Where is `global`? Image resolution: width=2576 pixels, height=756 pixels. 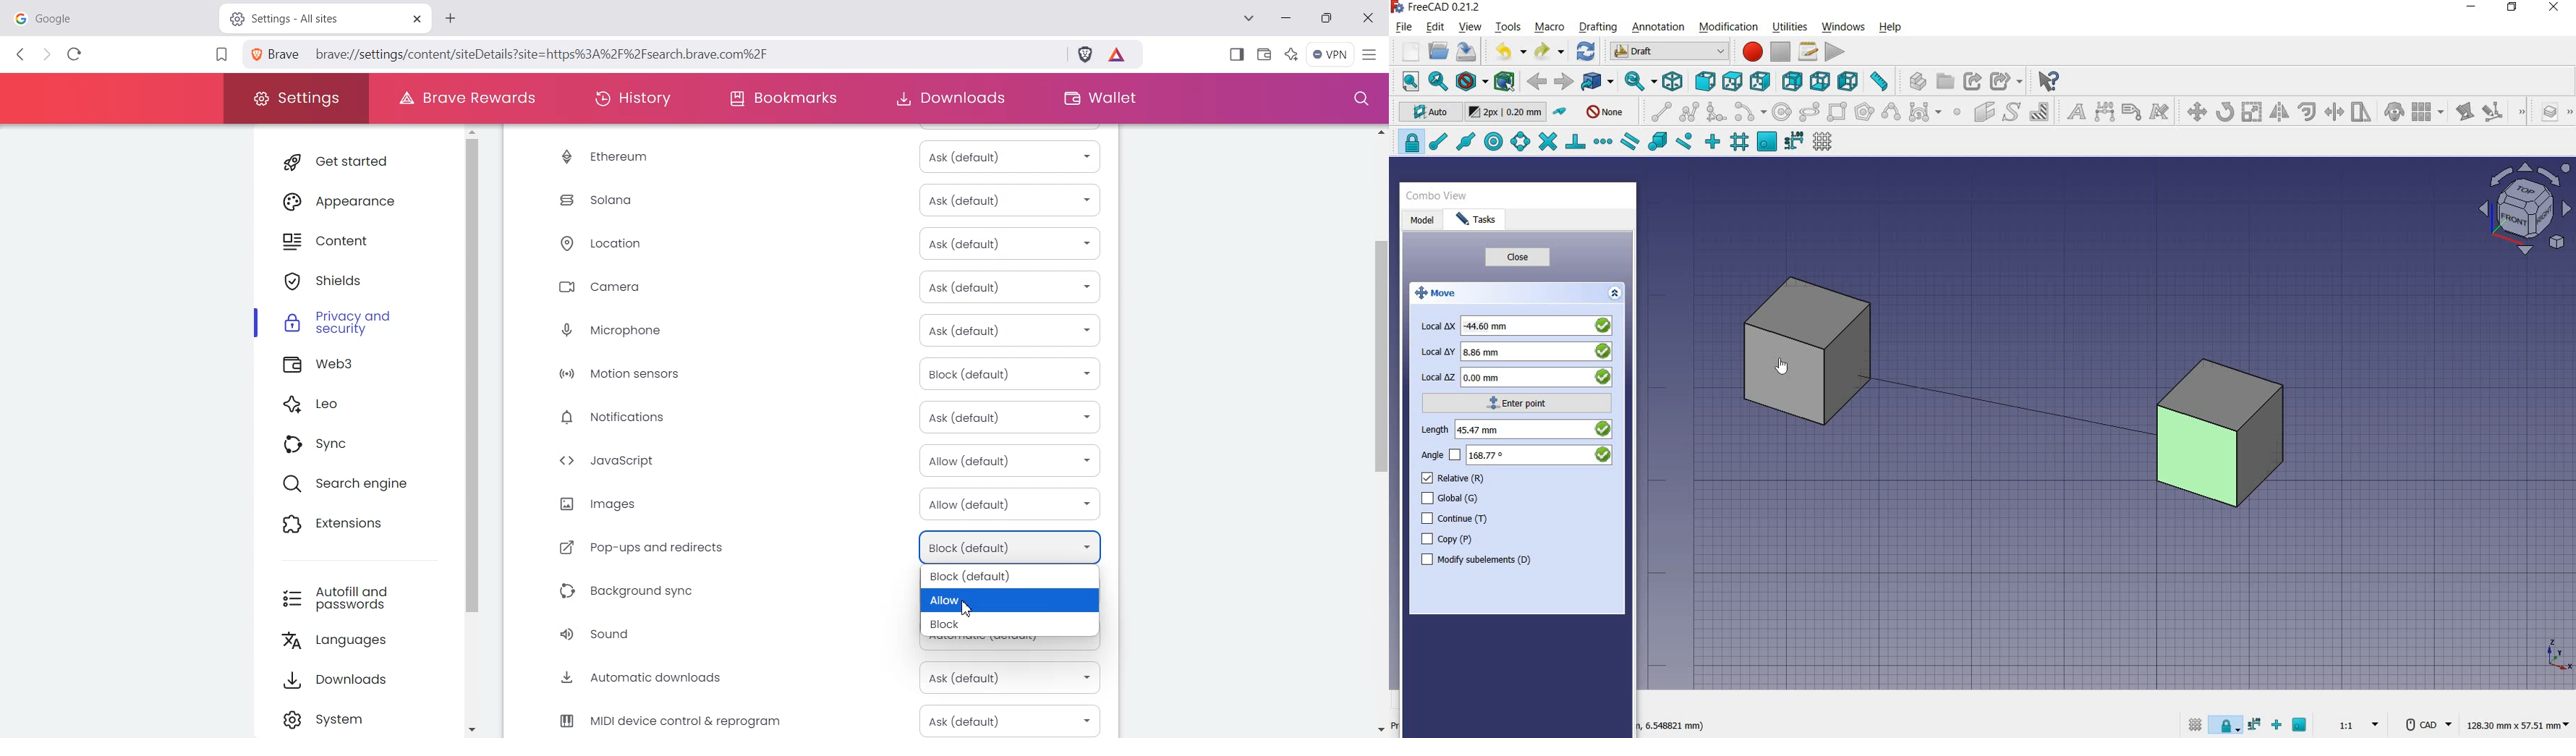
global is located at coordinates (1449, 498).